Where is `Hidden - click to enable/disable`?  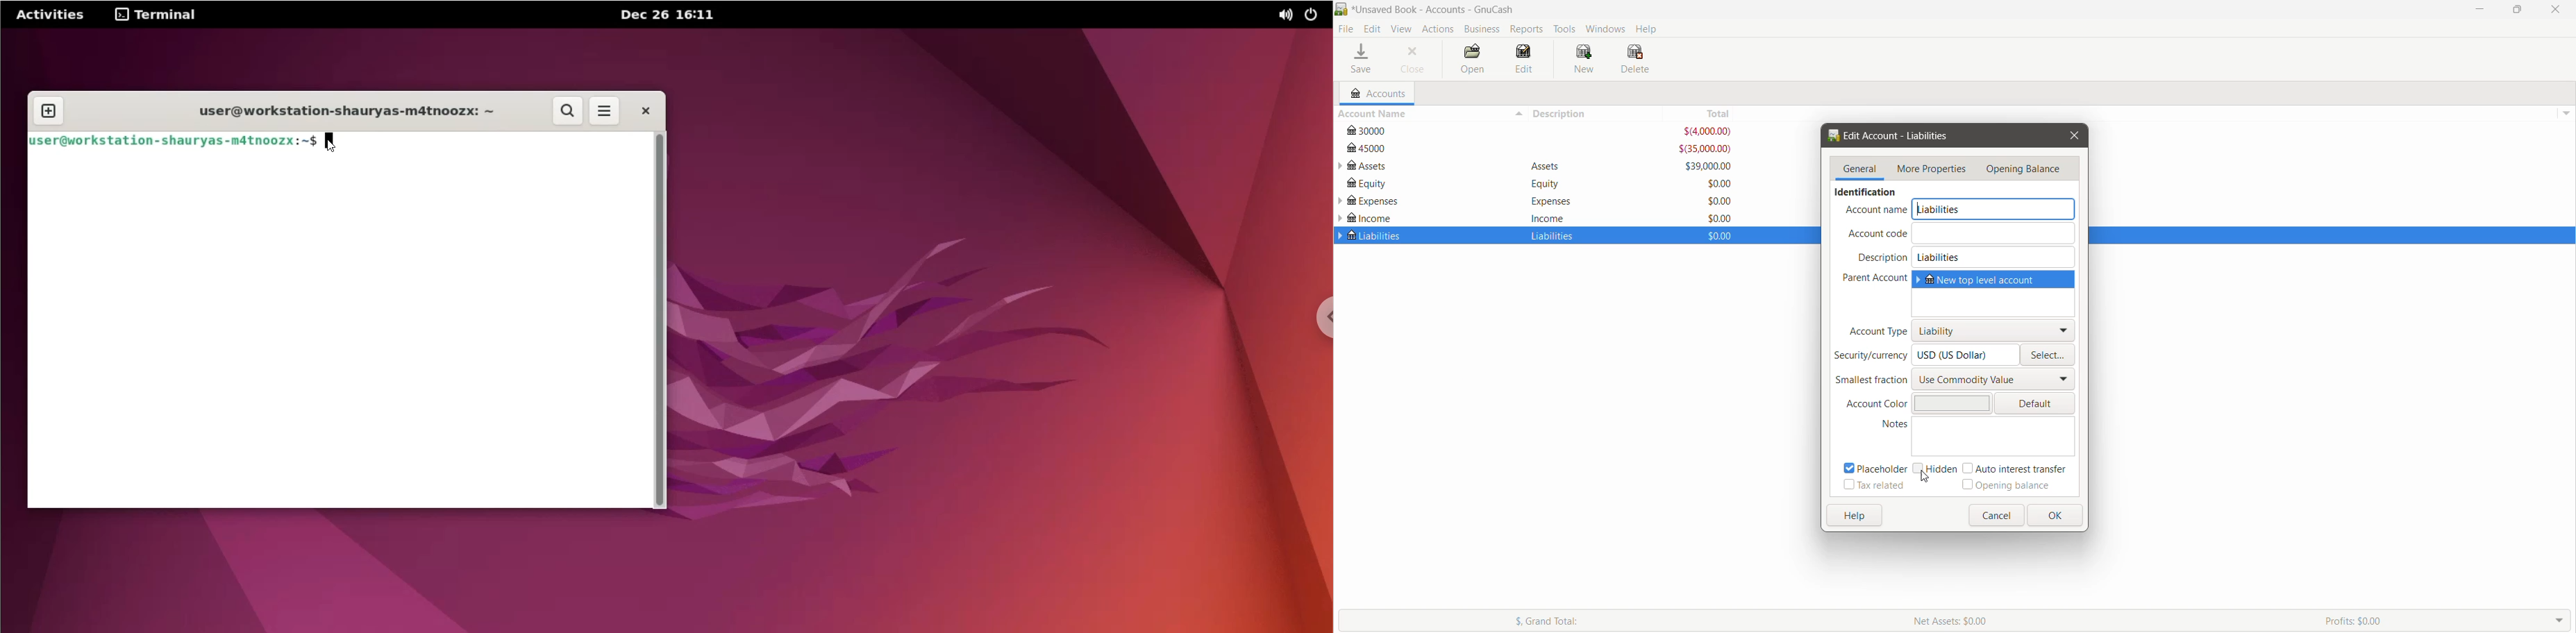
Hidden - click to enable/disable is located at coordinates (1934, 469).